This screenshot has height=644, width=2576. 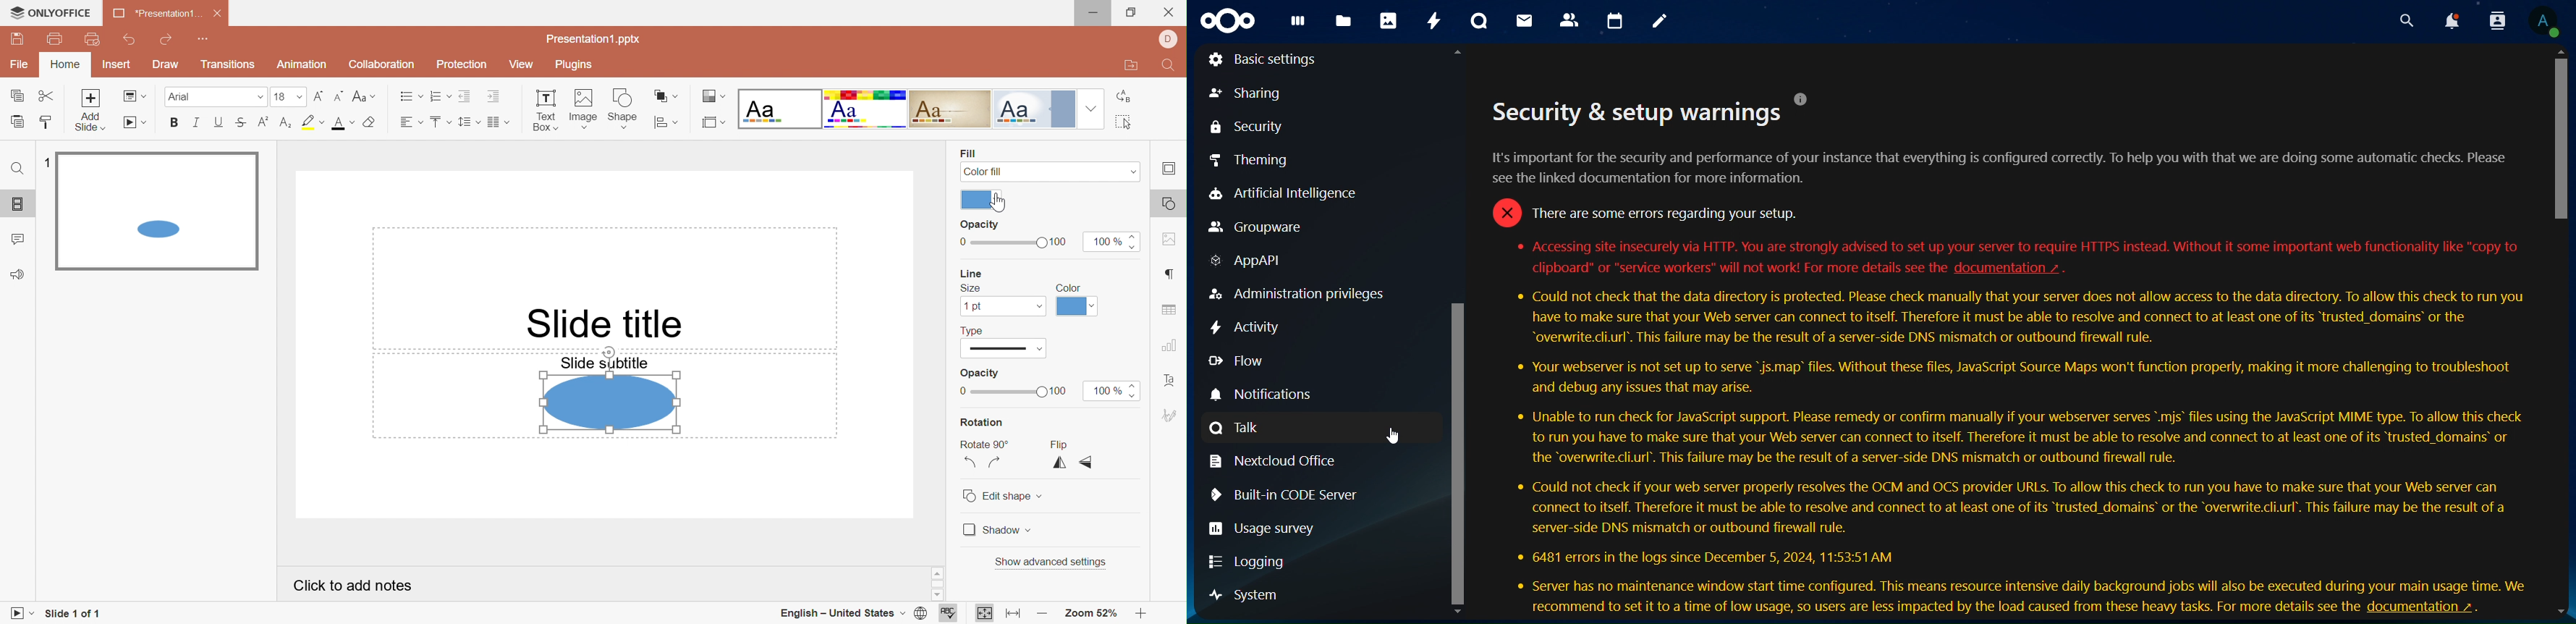 What do you see at coordinates (2009, 245) in the screenshot?
I see `text` at bounding box center [2009, 245].